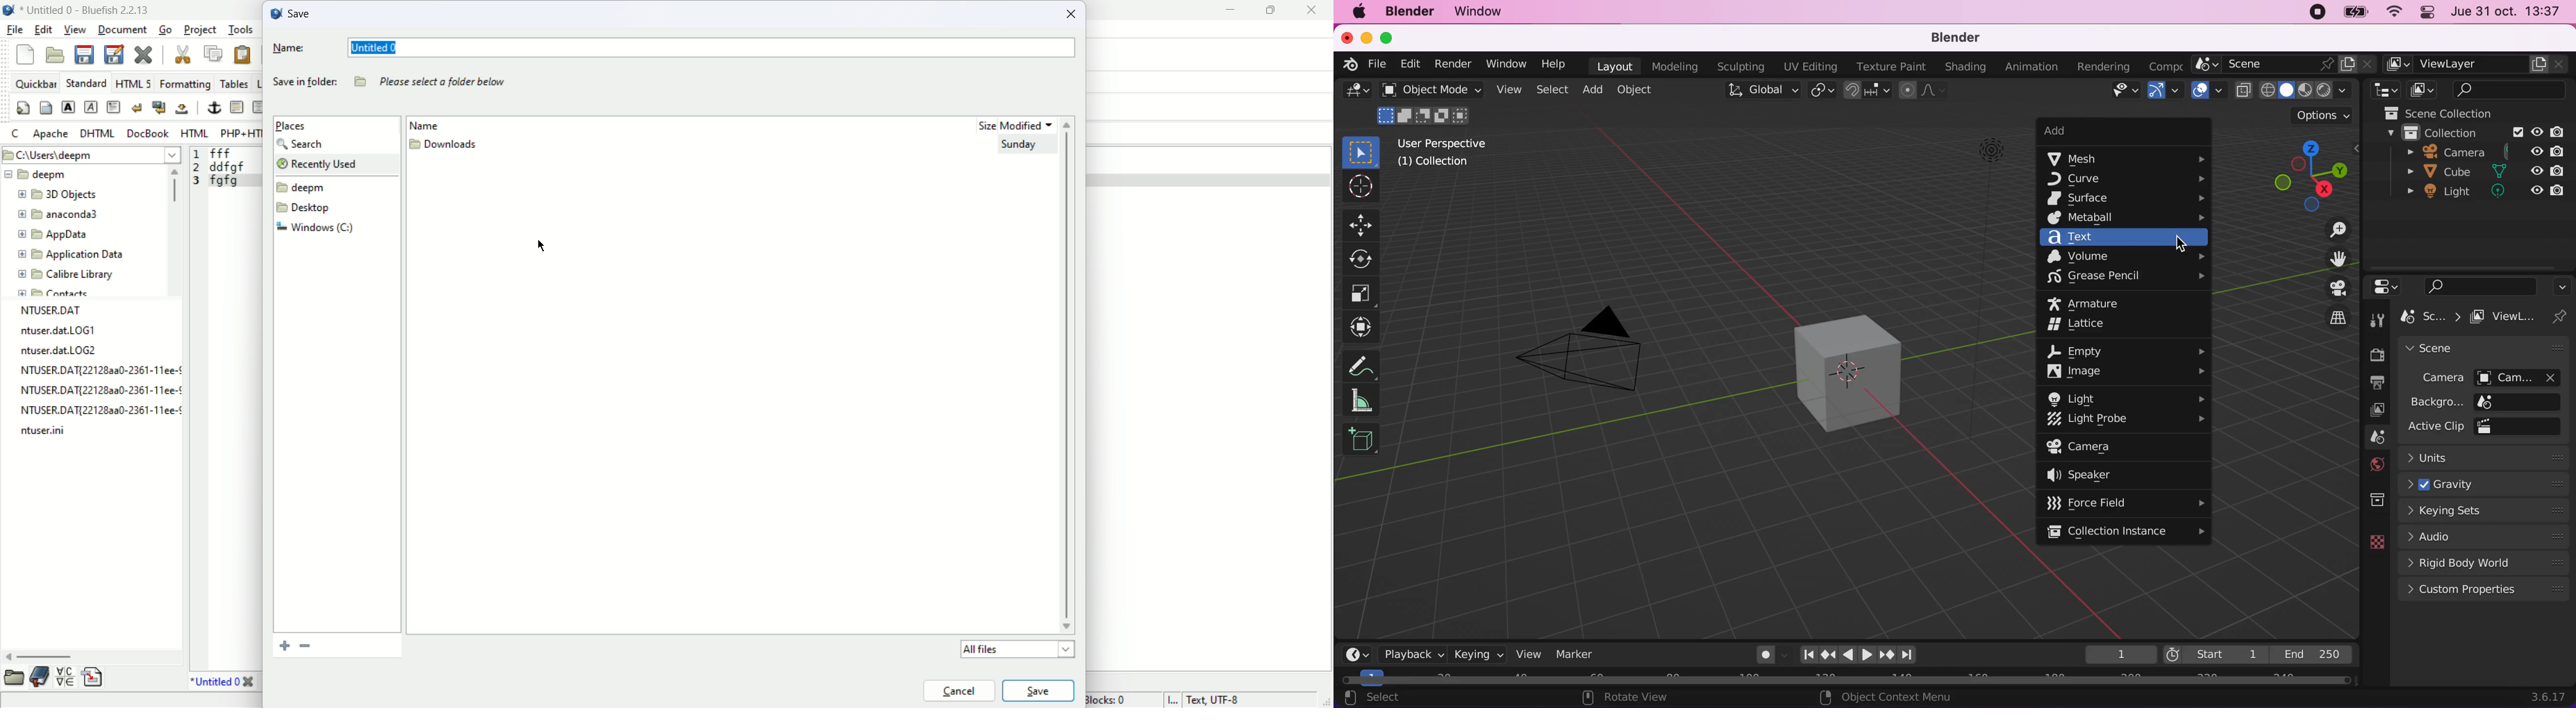 Image resolution: width=2576 pixels, height=728 pixels. I want to click on scene, so click(2286, 64).